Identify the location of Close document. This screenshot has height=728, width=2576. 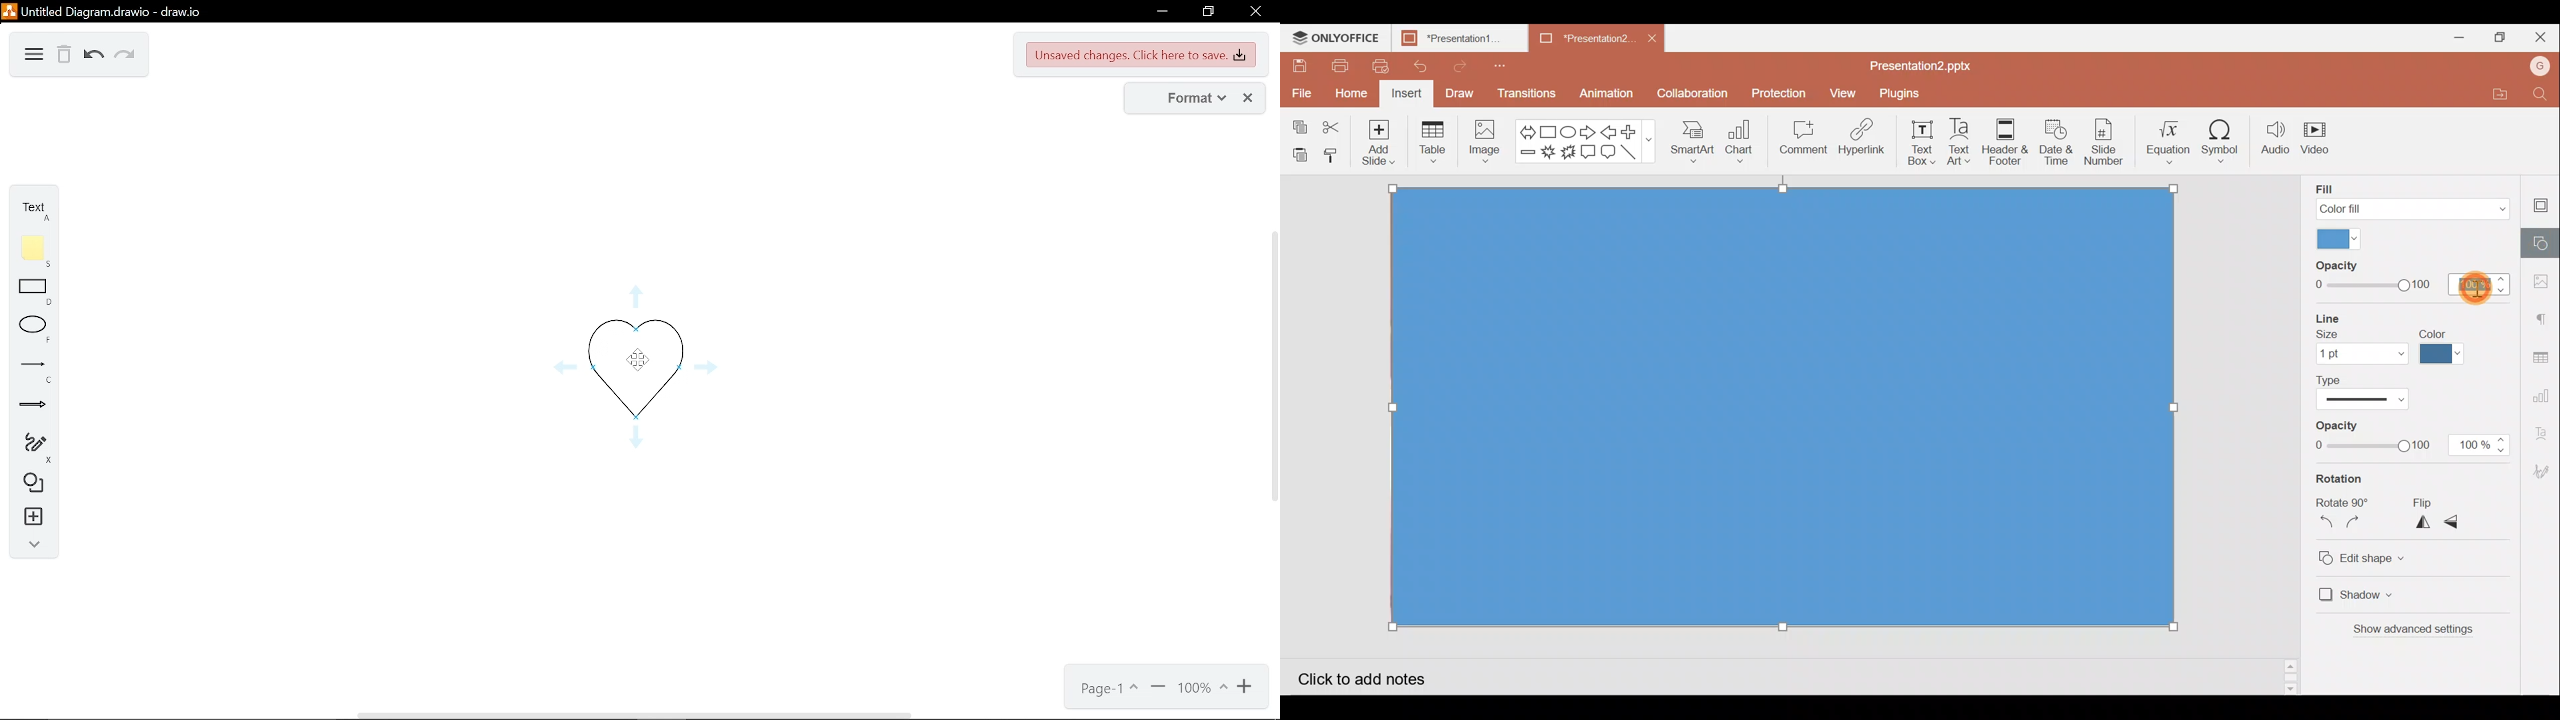
(1653, 37).